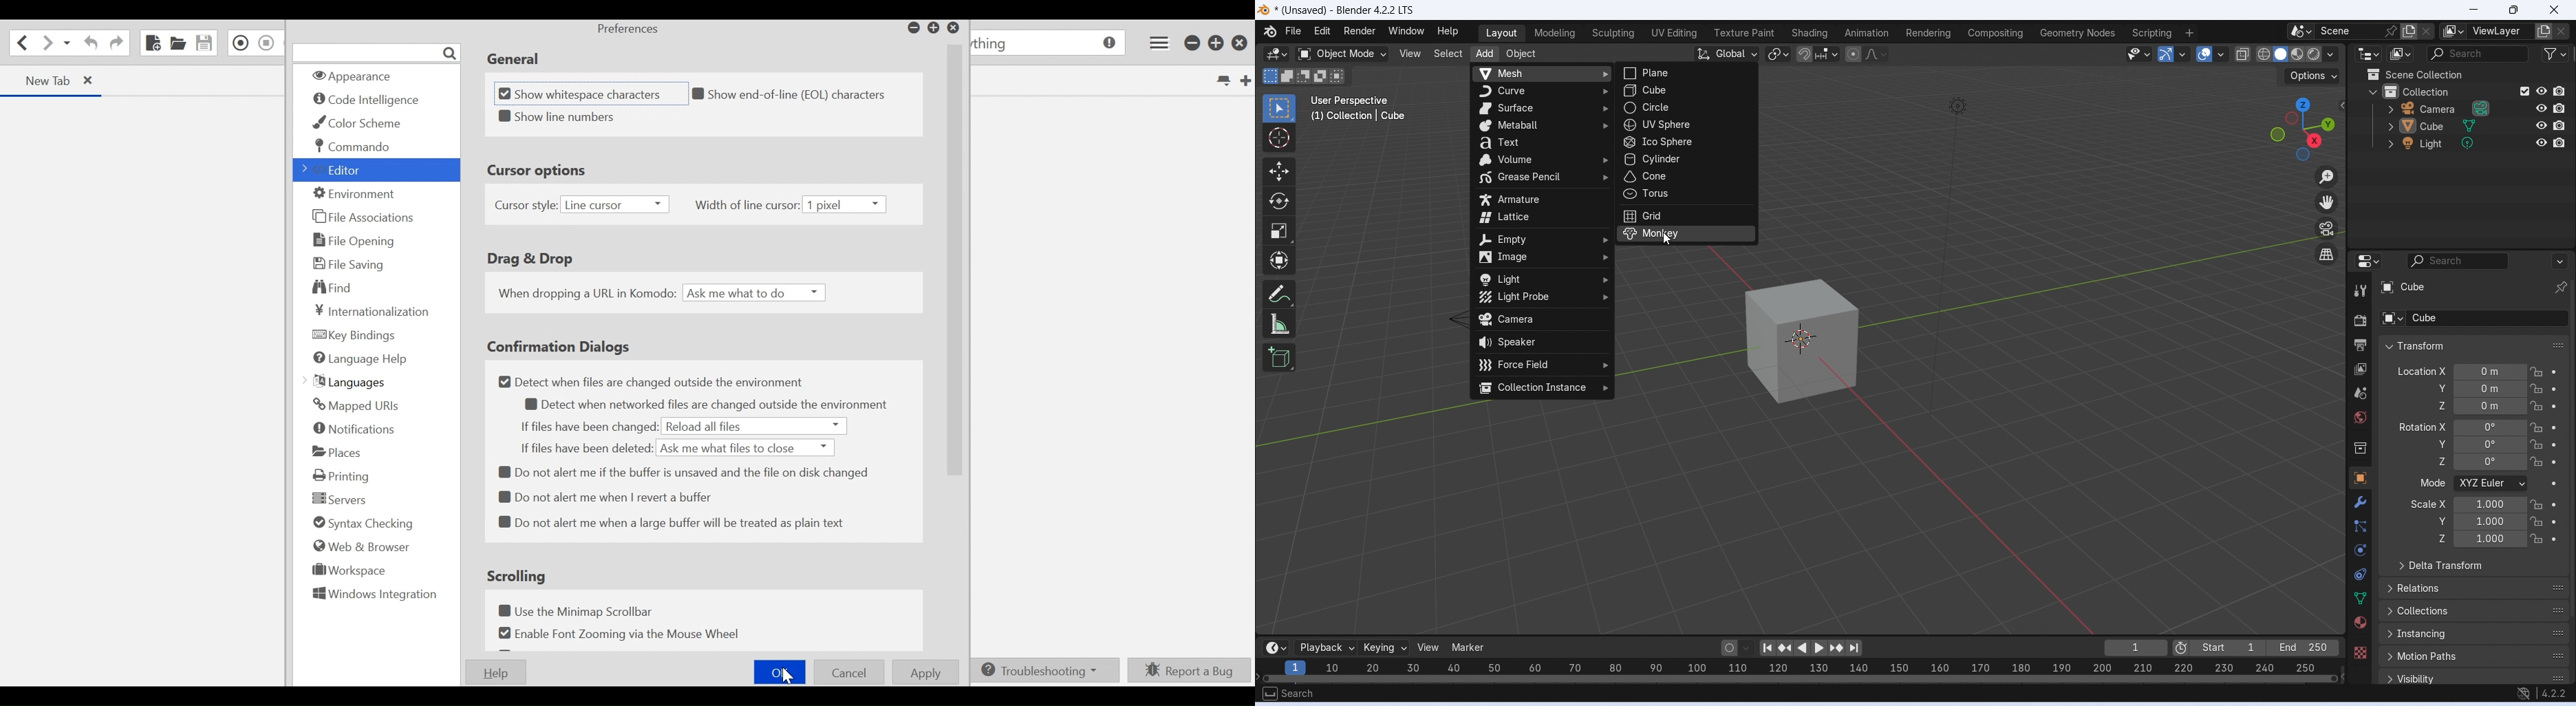  I want to click on empty, so click(1542, 239).